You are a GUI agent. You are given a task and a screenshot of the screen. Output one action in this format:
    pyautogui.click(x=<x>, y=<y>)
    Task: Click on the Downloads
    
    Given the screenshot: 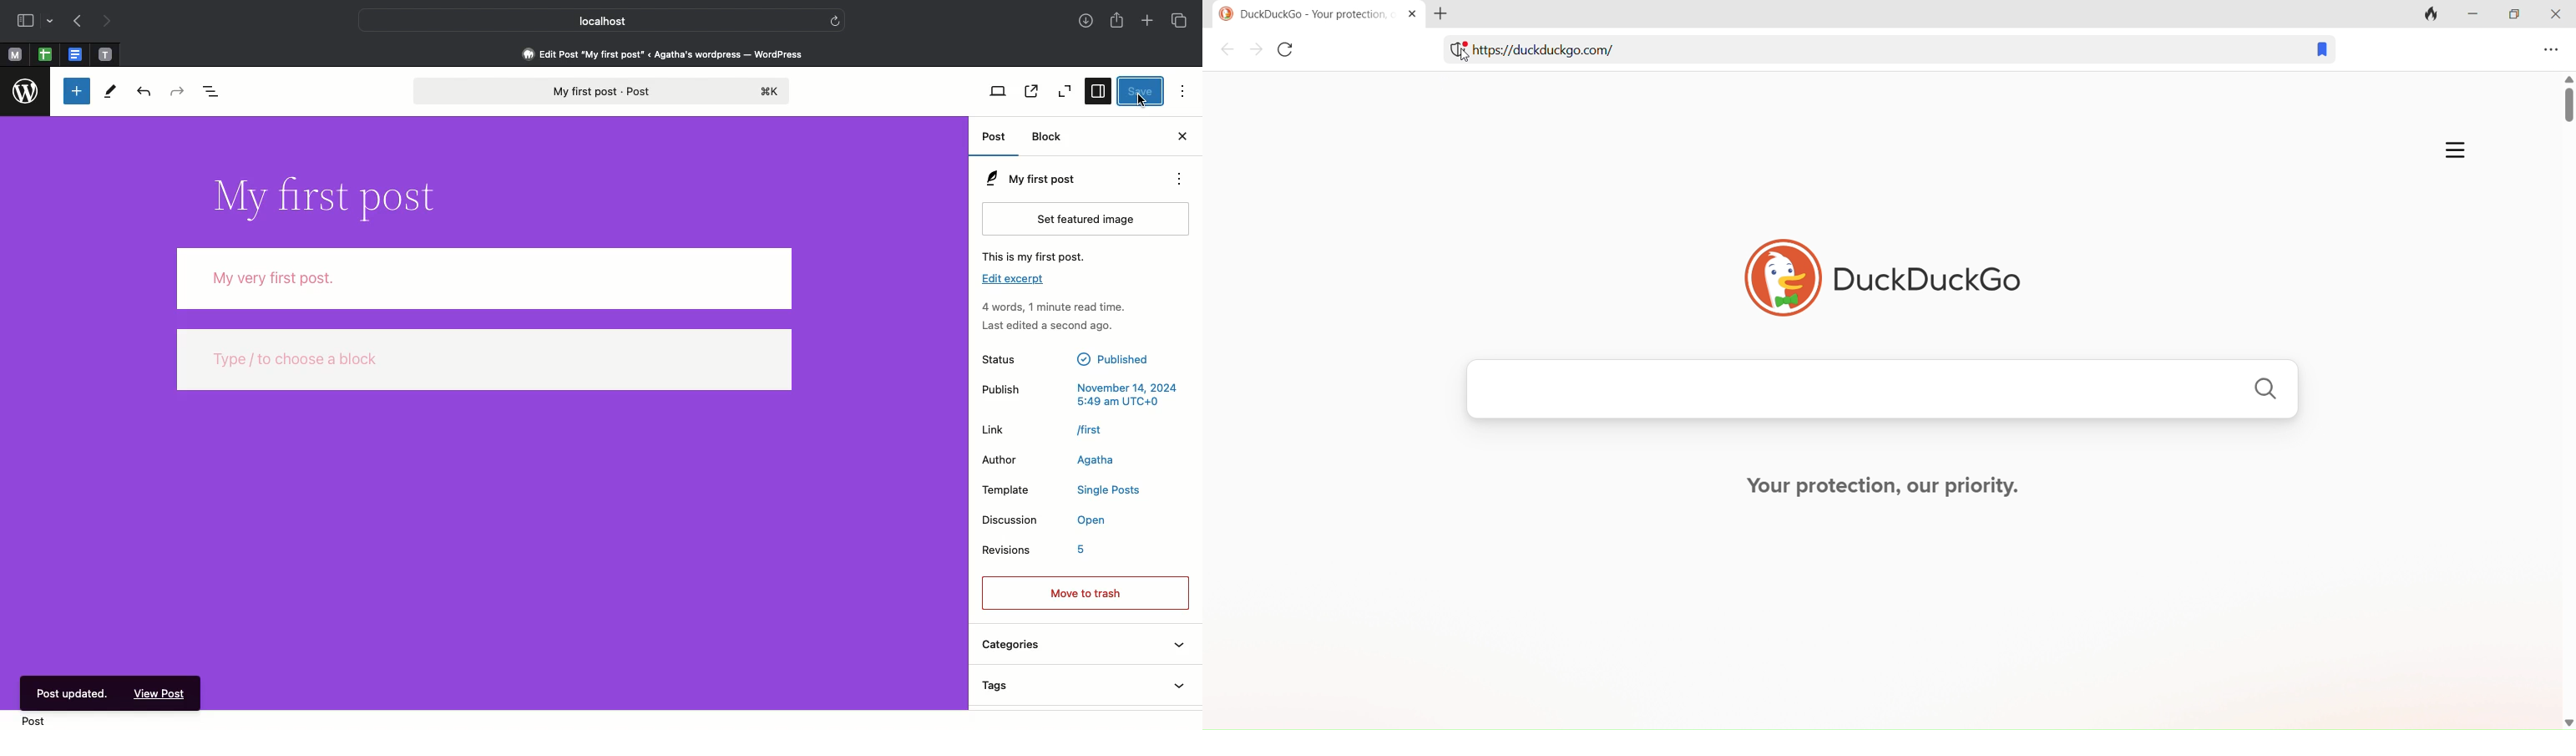 What is the action you would take?
    pyautogui.click(x=1085, y=22)
    